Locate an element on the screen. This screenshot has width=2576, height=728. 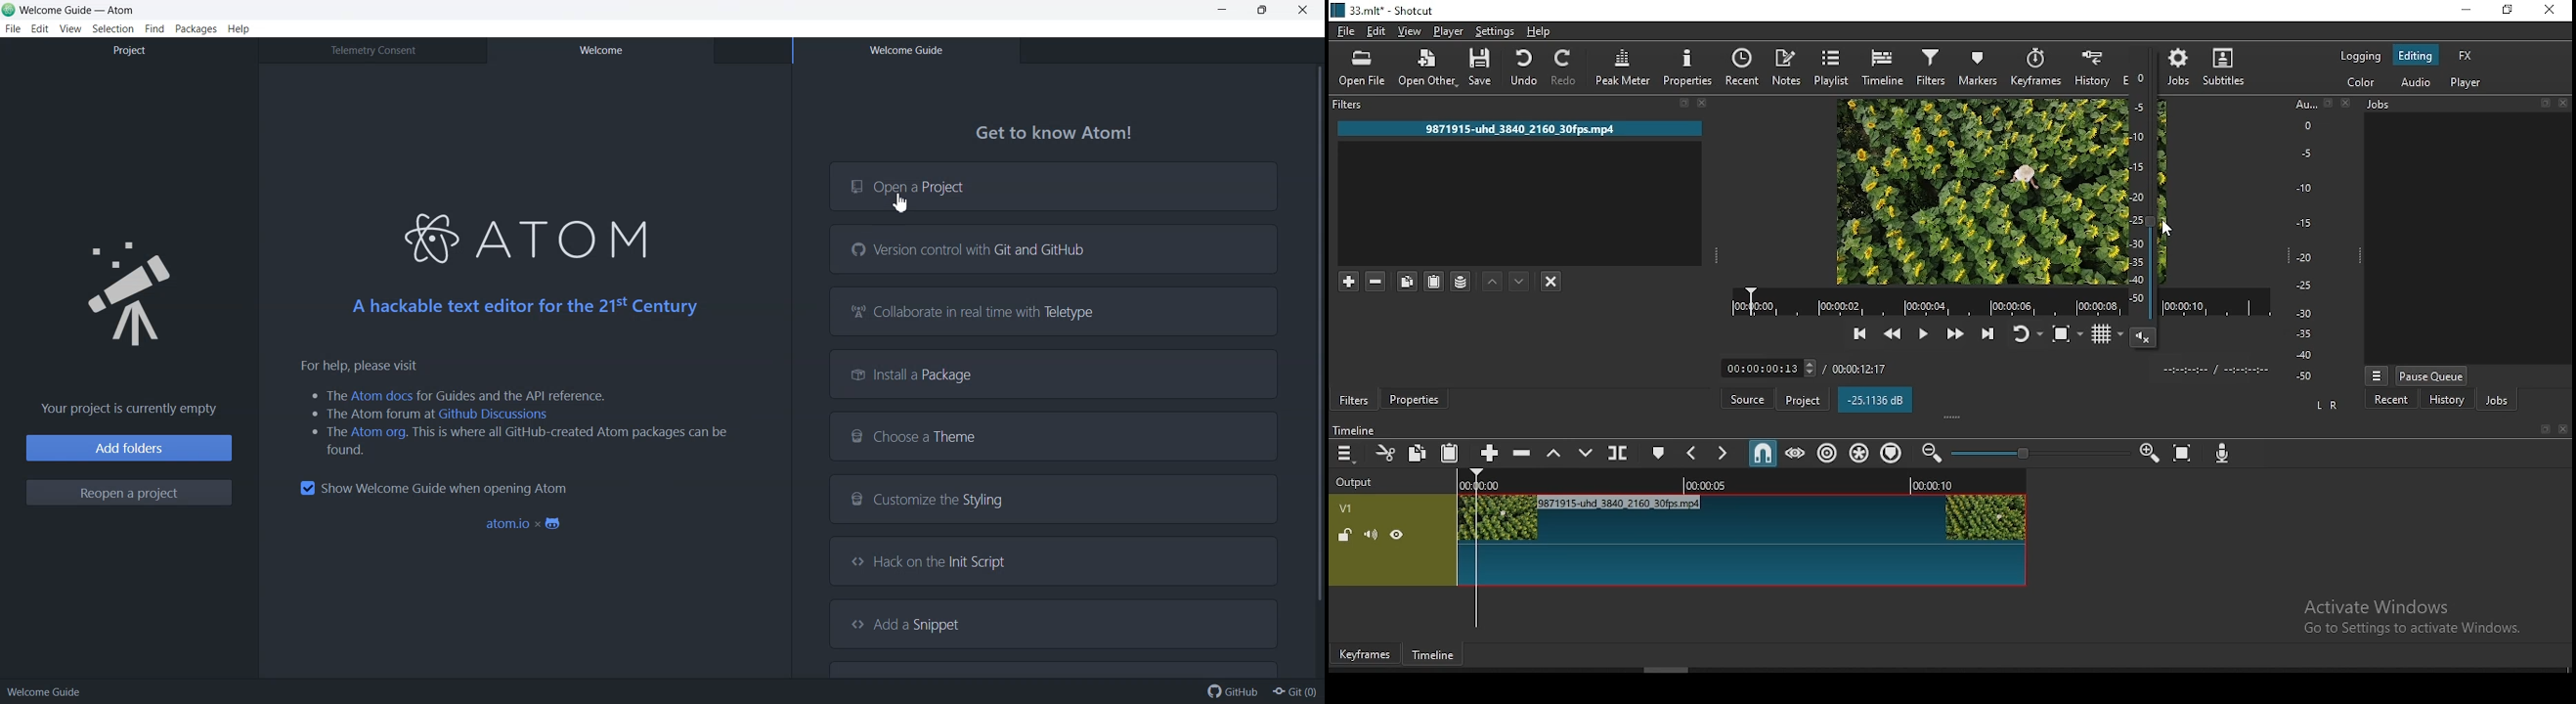
history is located at coordinates (2091, 66).